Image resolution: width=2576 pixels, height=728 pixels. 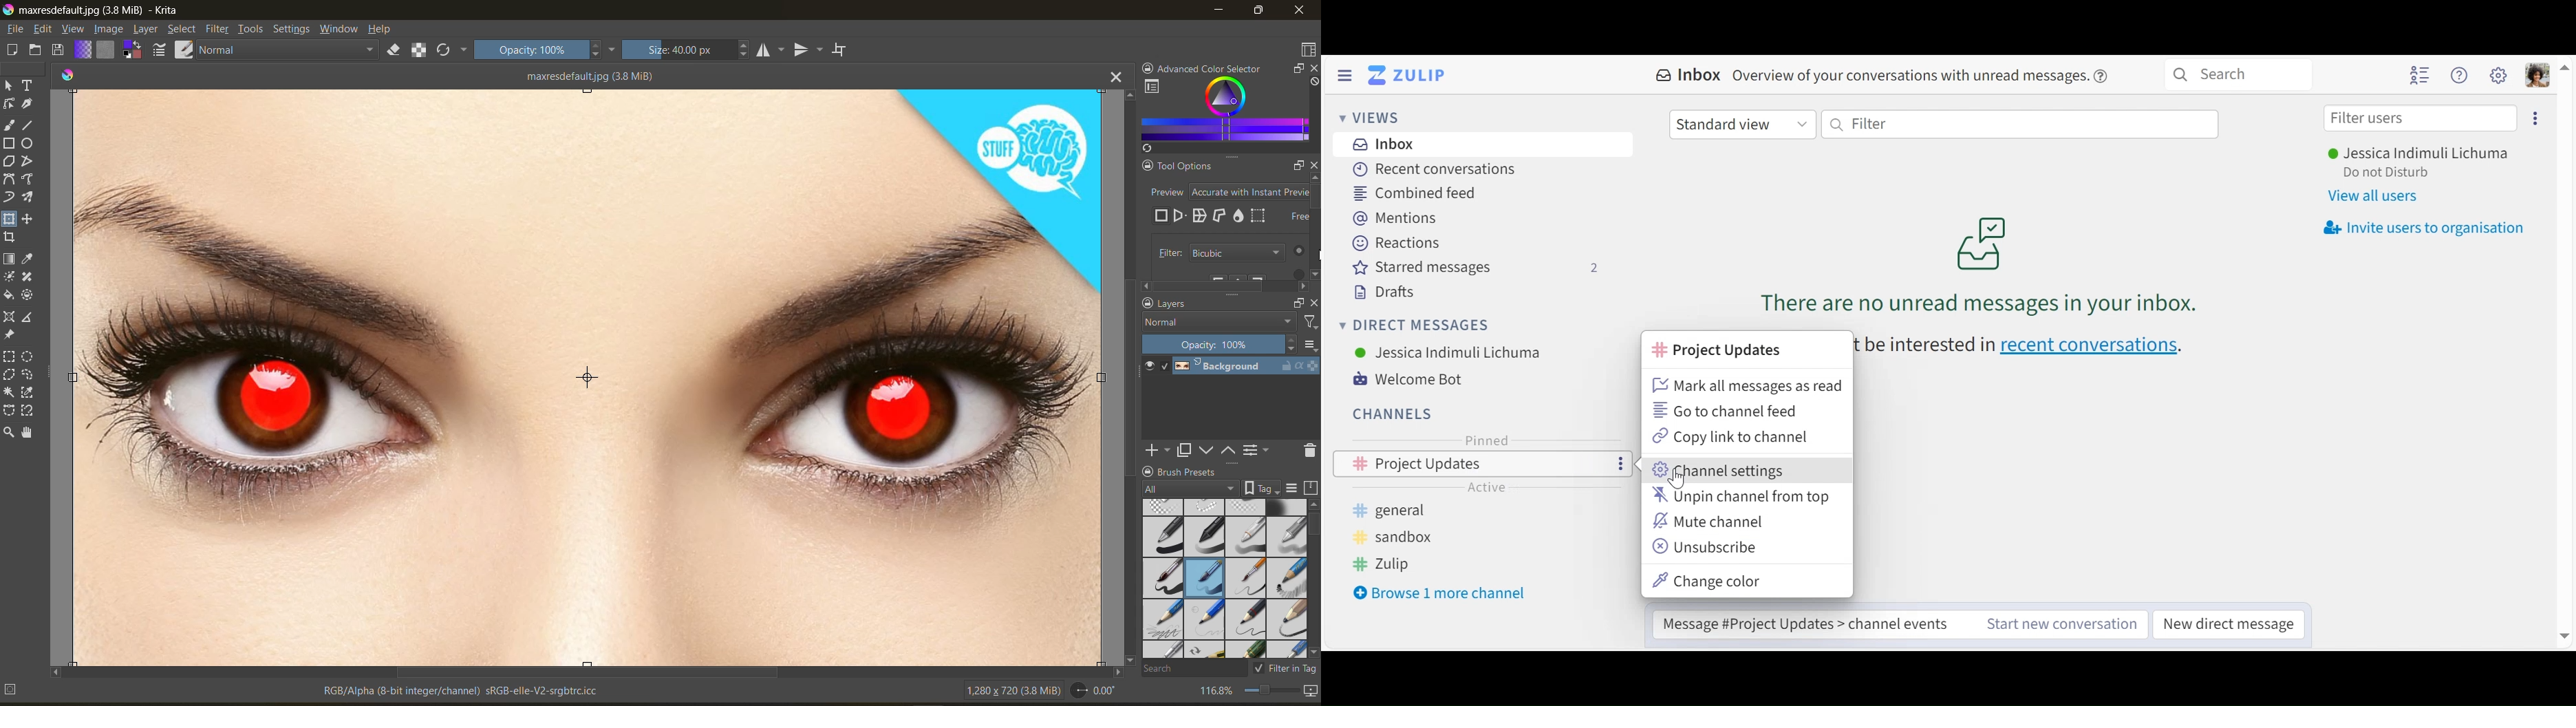 What do you see at coordinates (420, 50) in the screenshot?
I see `preserve alpha` at bounding box center [420, 50].